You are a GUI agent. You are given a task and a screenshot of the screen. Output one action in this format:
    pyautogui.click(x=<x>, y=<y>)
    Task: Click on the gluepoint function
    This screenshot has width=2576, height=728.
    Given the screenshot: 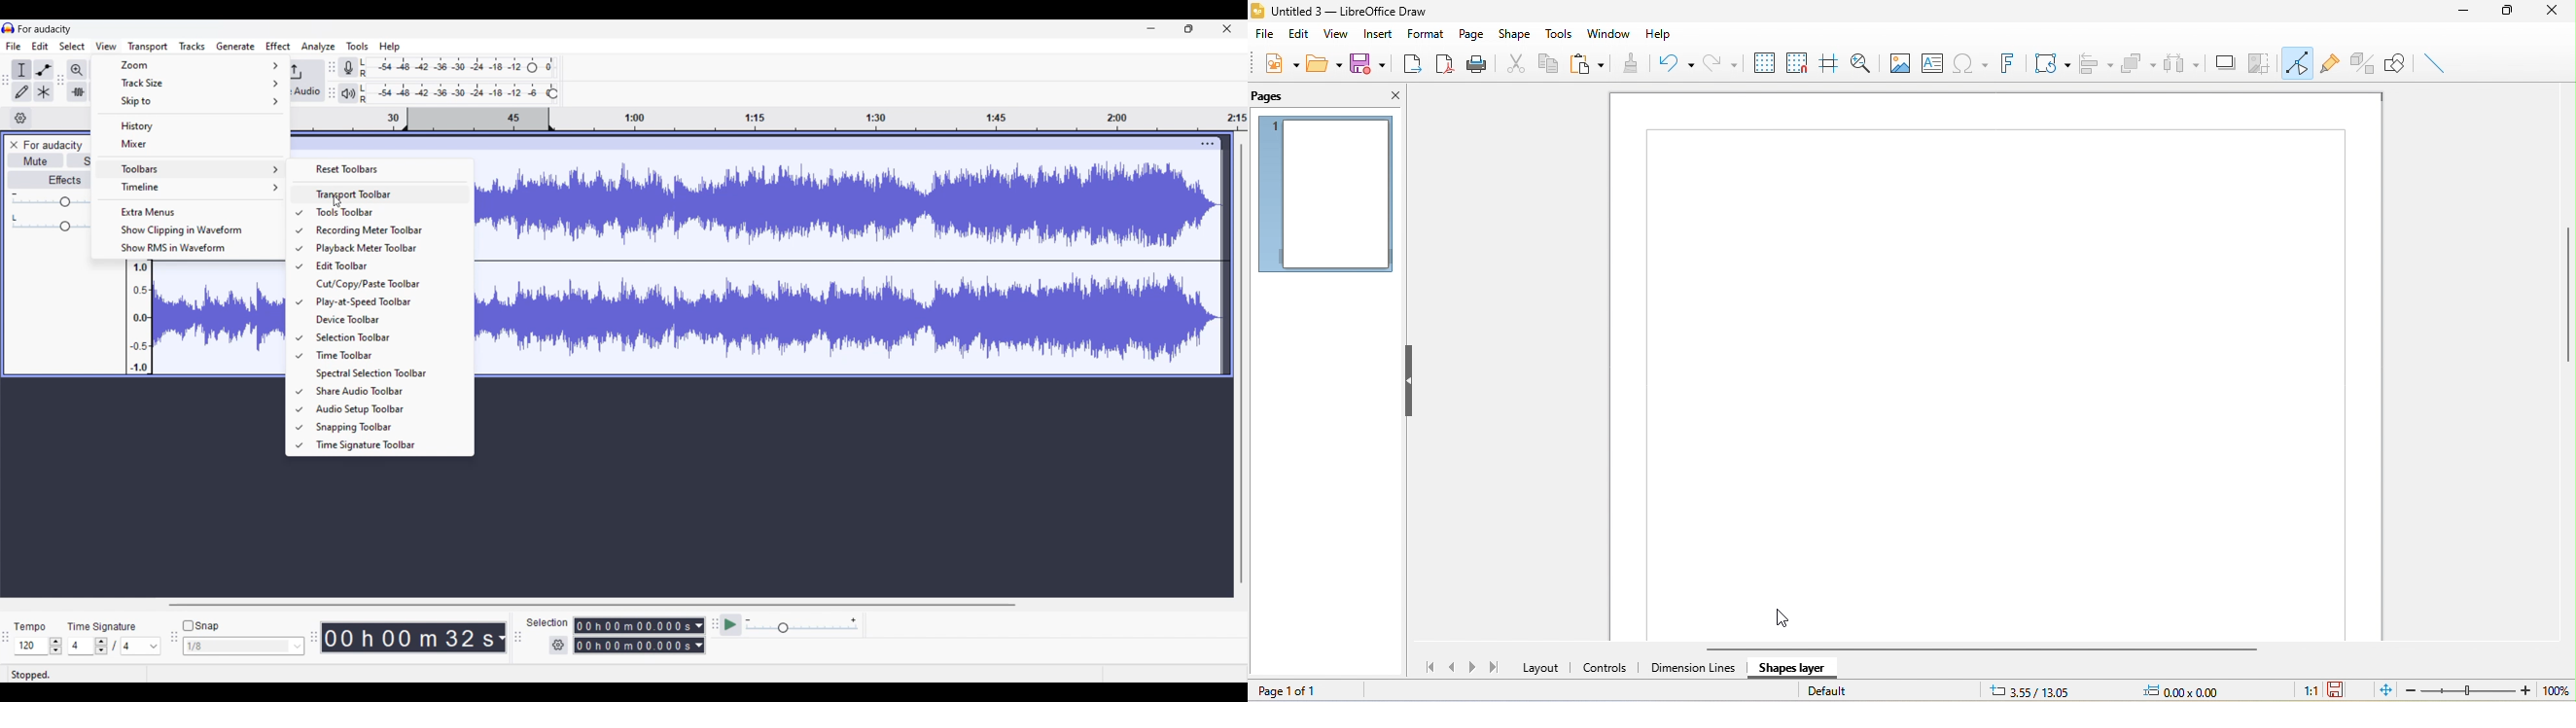 What is the action you would take?
    pyautogui.click(x=2332, y=63)
    